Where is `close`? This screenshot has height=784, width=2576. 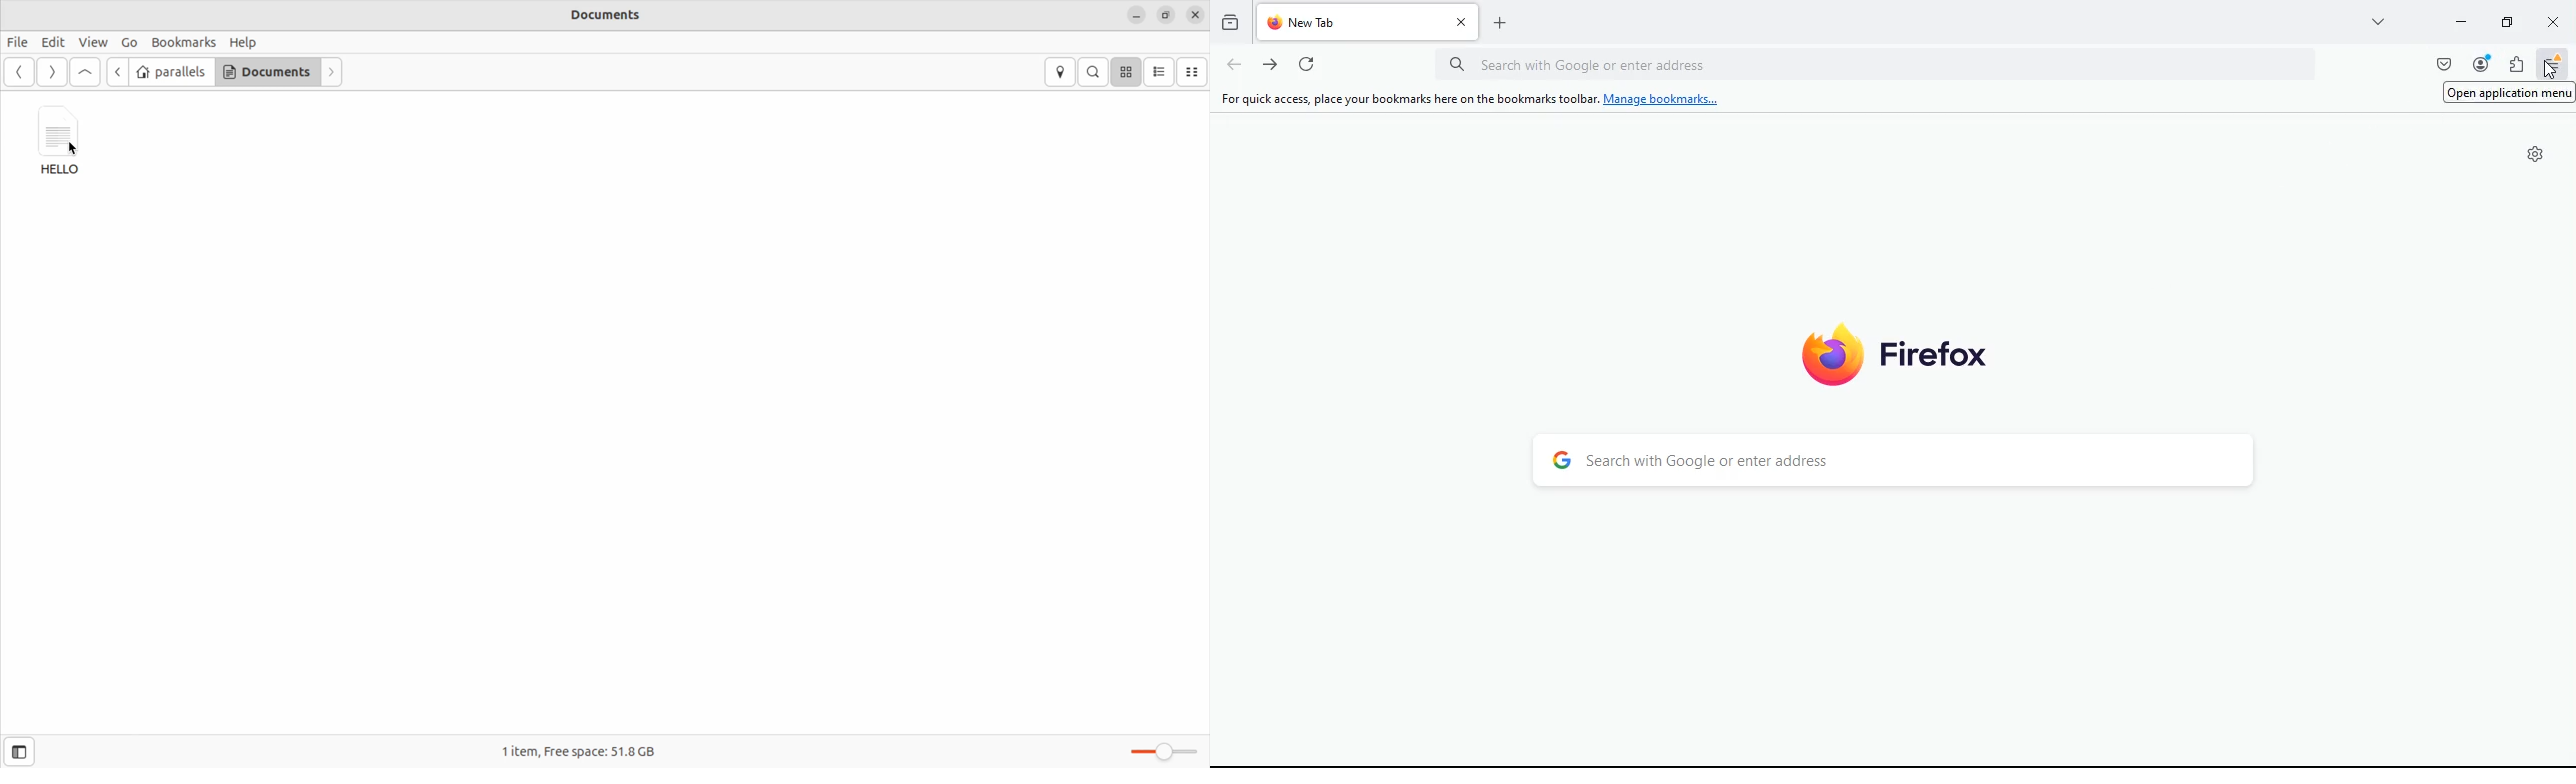 close is located at coordinates (2555, 22).